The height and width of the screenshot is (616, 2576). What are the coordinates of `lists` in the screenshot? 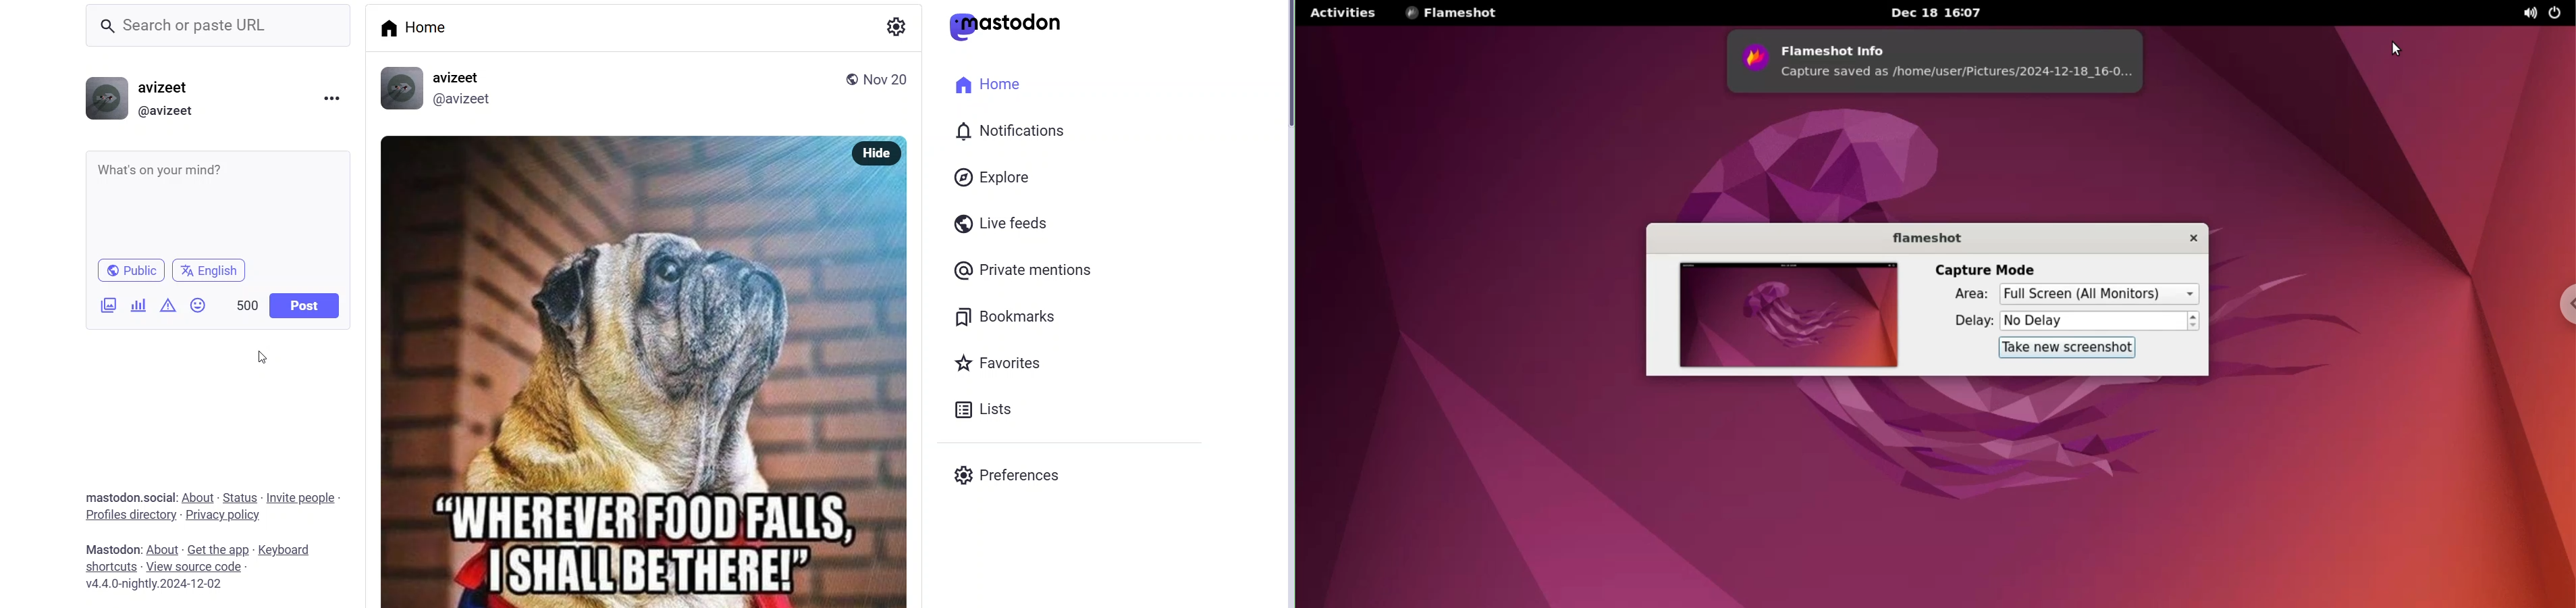 It's located at (987, 406).